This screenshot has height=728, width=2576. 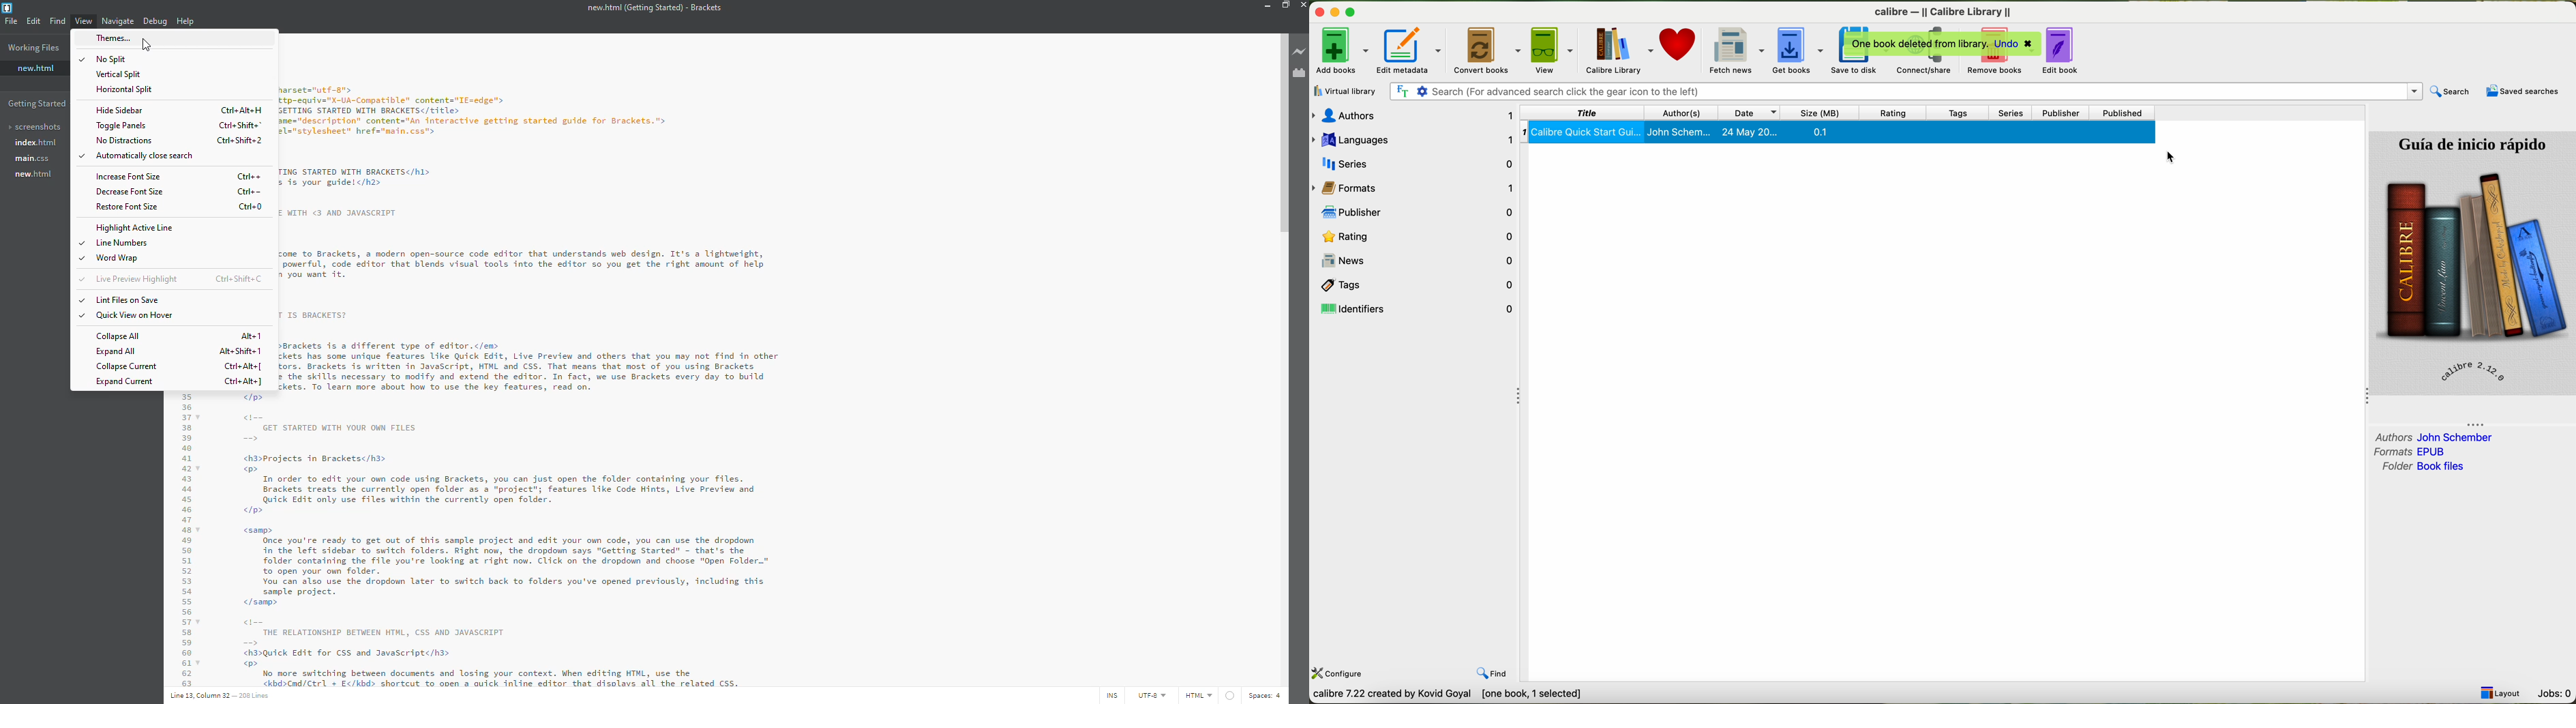 I want to click on title, so click(x=1581, y=113).